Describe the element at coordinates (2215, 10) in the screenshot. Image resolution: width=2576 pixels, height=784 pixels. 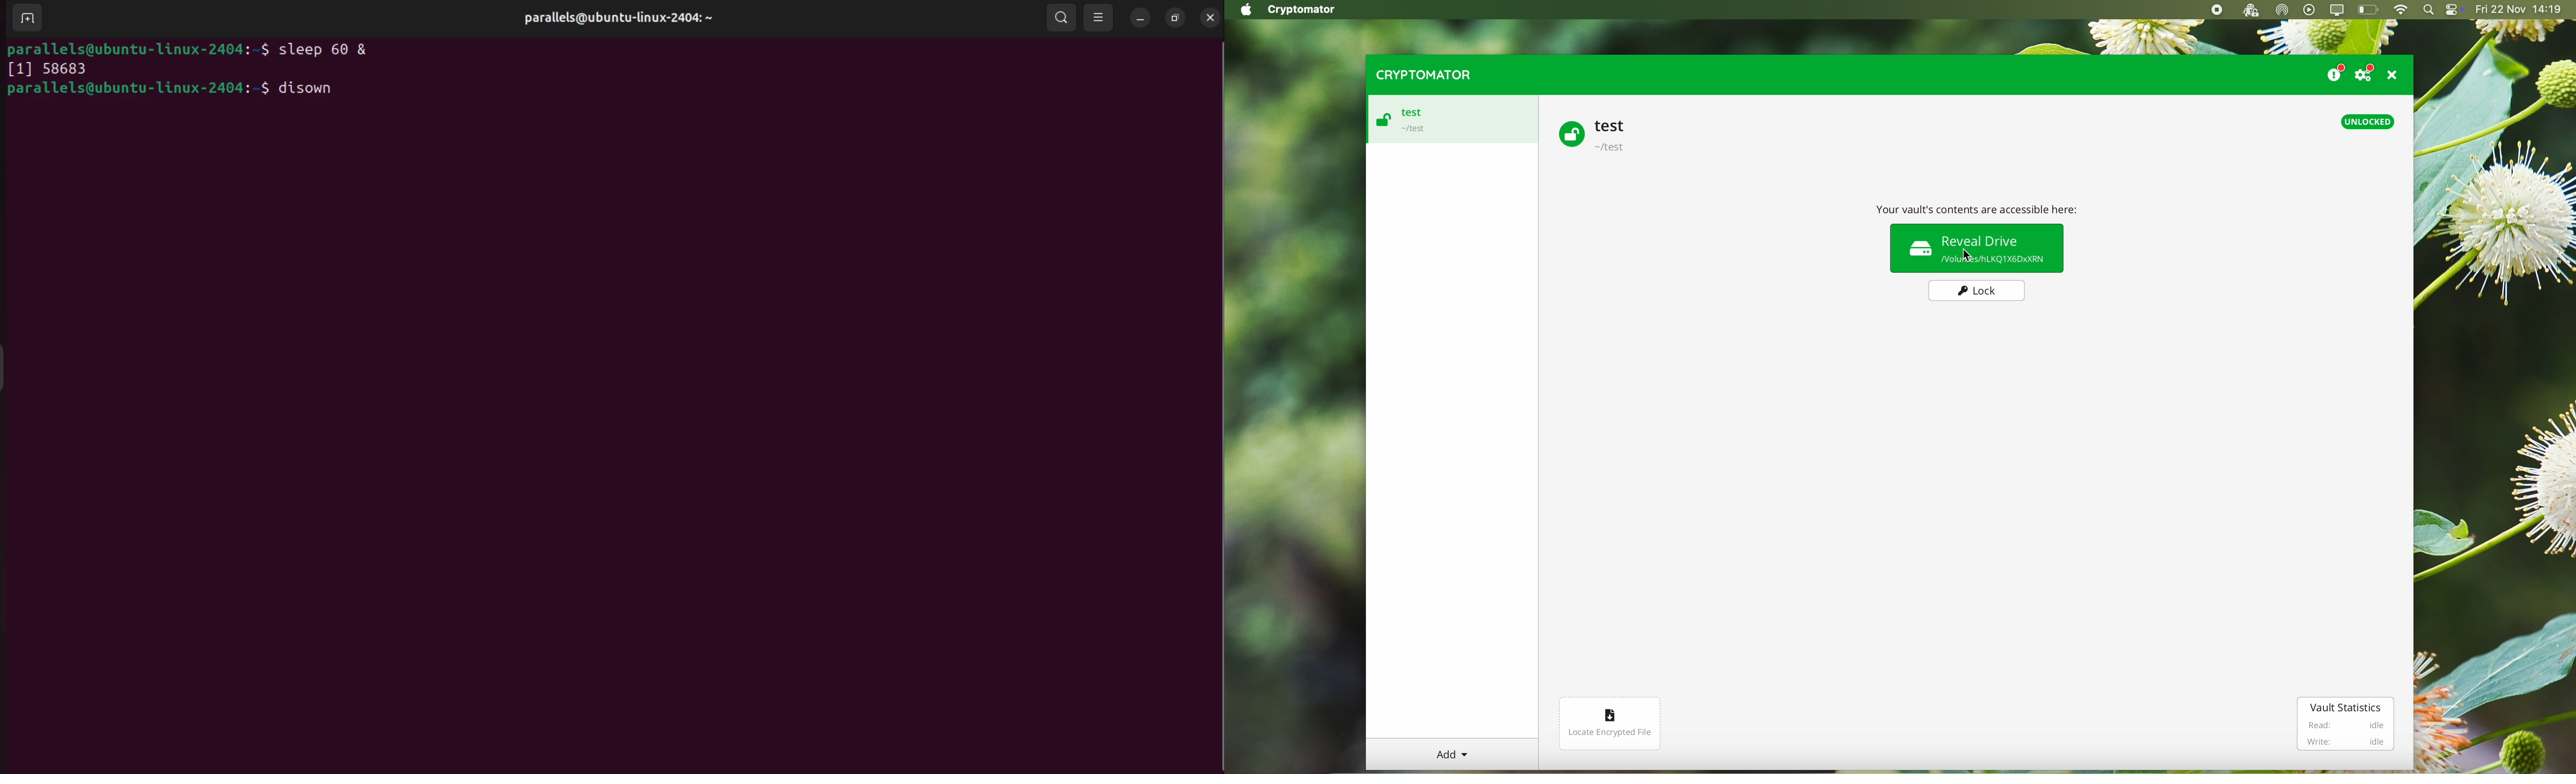
I see `stop recording` at that location.